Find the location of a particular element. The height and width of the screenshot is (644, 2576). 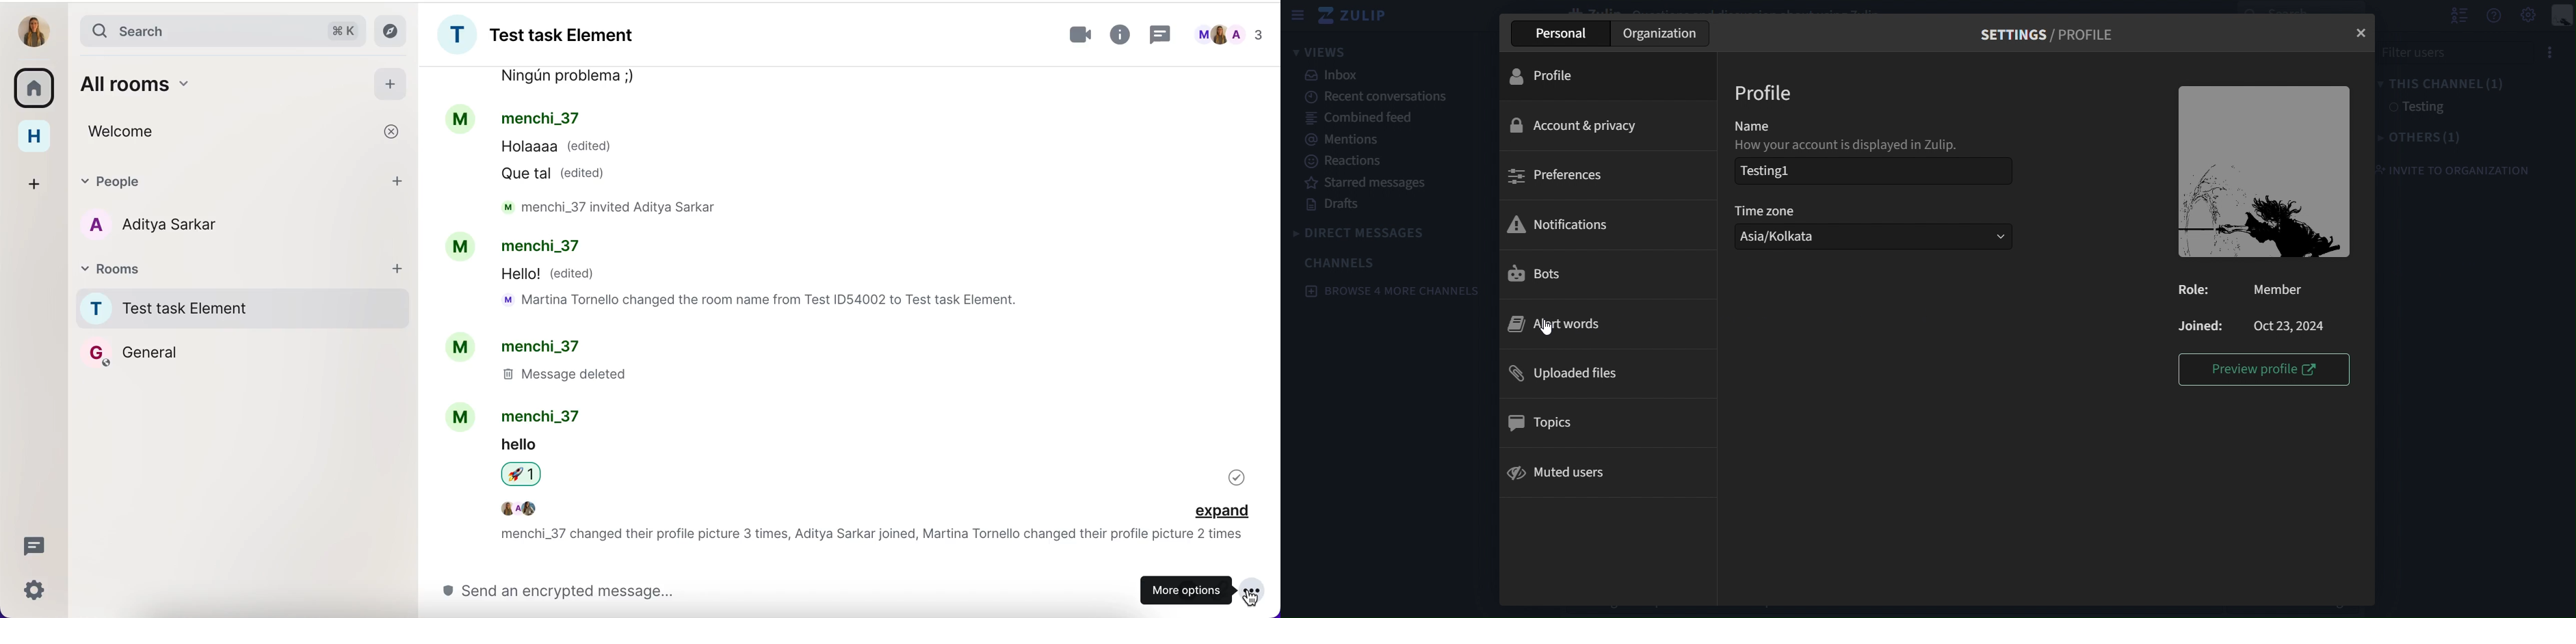

this channel (1) is located at coordinates (2444, 84).